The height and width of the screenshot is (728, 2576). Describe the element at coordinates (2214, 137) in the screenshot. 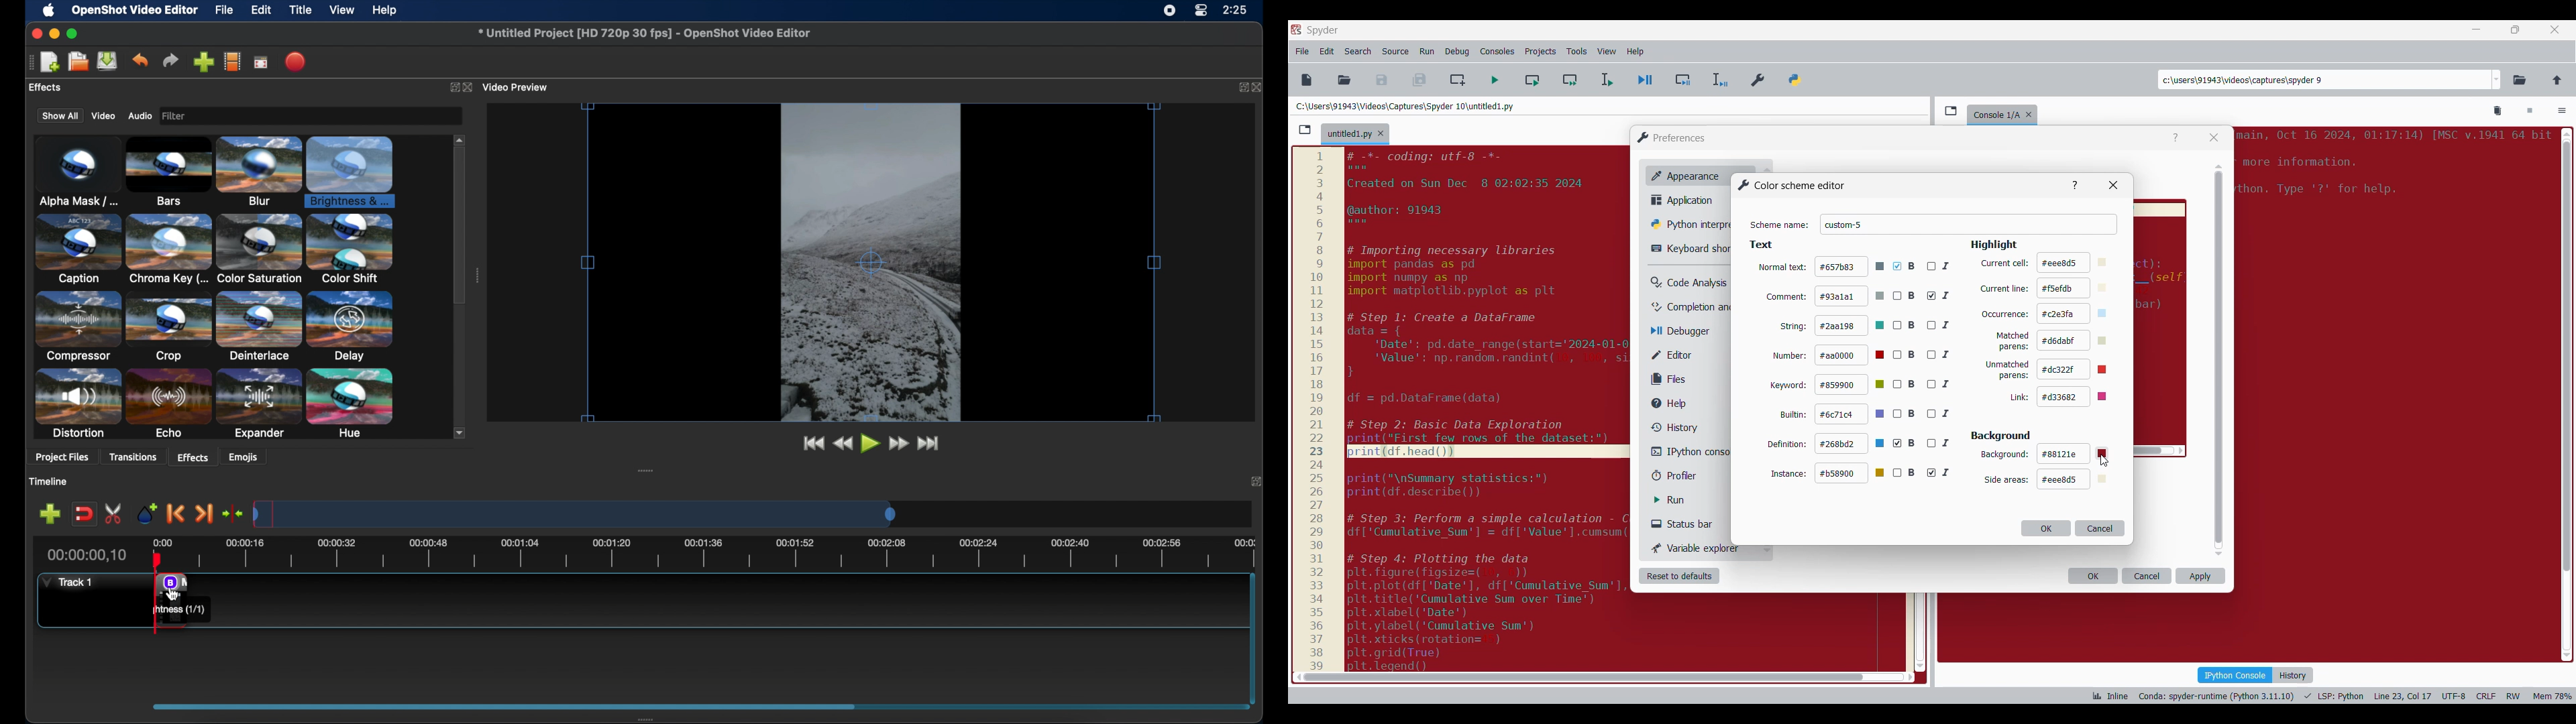

I see `Close` at that location.